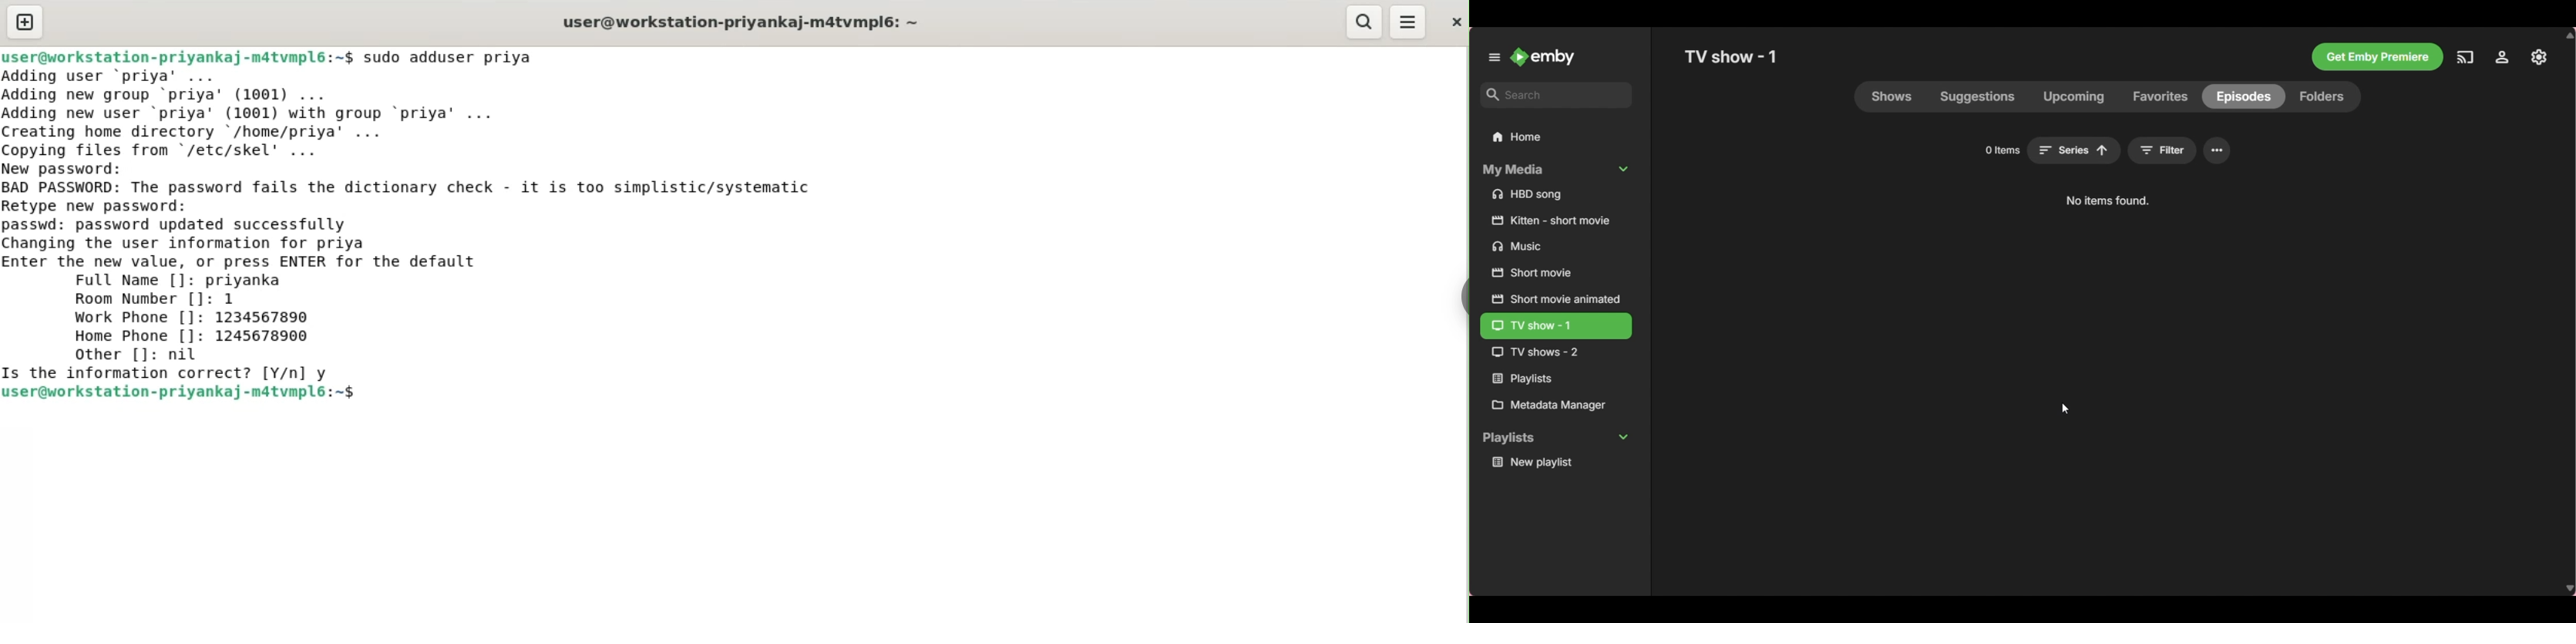  What do you see at coordinates (2002, 150) in the screenshot?
I see `Total number of items in current selection` at bounding box center [2002, 150].